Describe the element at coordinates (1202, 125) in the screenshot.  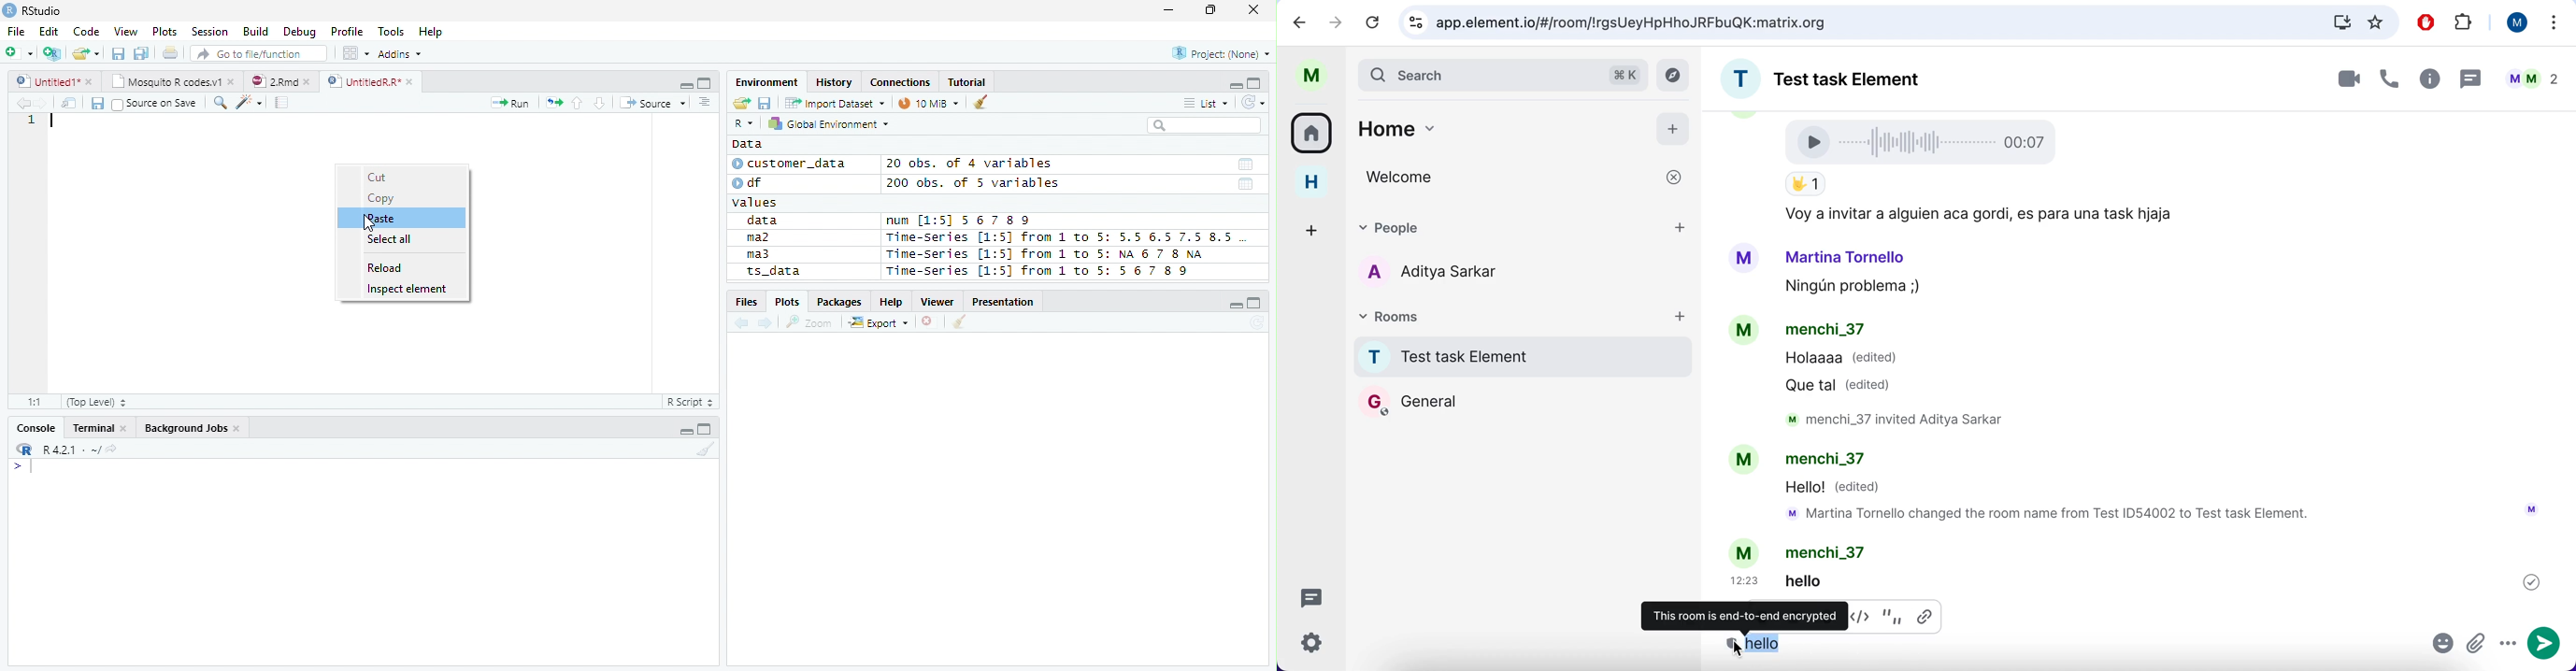
I see `Search` at that location.